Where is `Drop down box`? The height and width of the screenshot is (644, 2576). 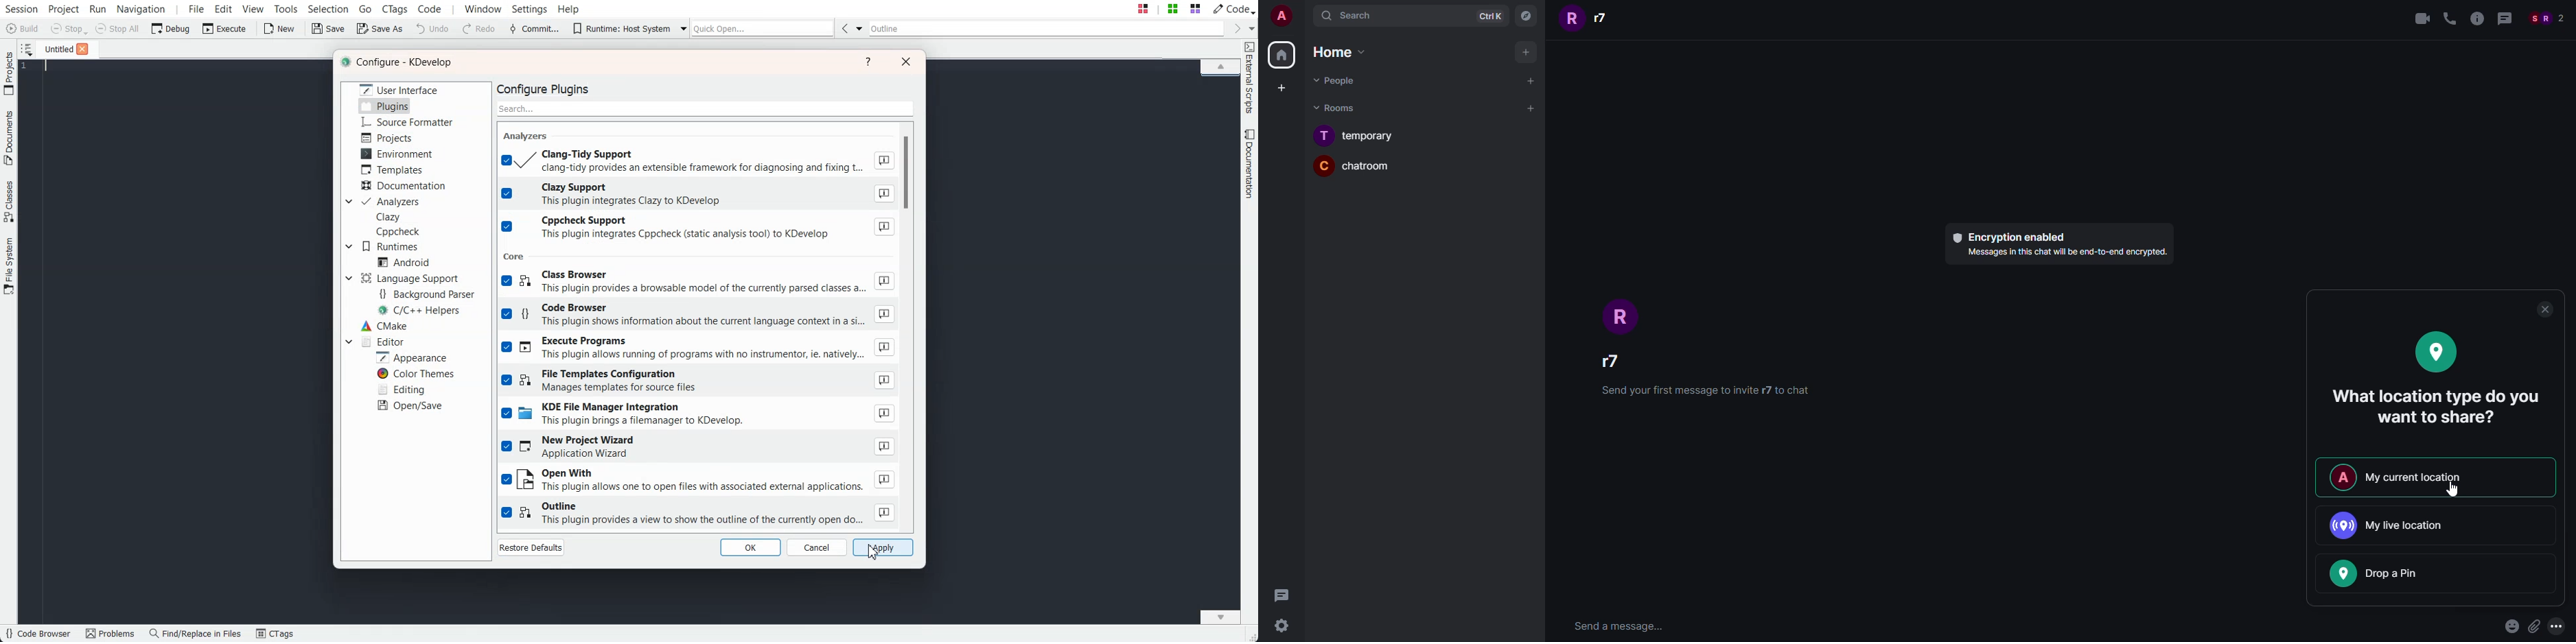 Drop down box is located at coordinates (347, 202).